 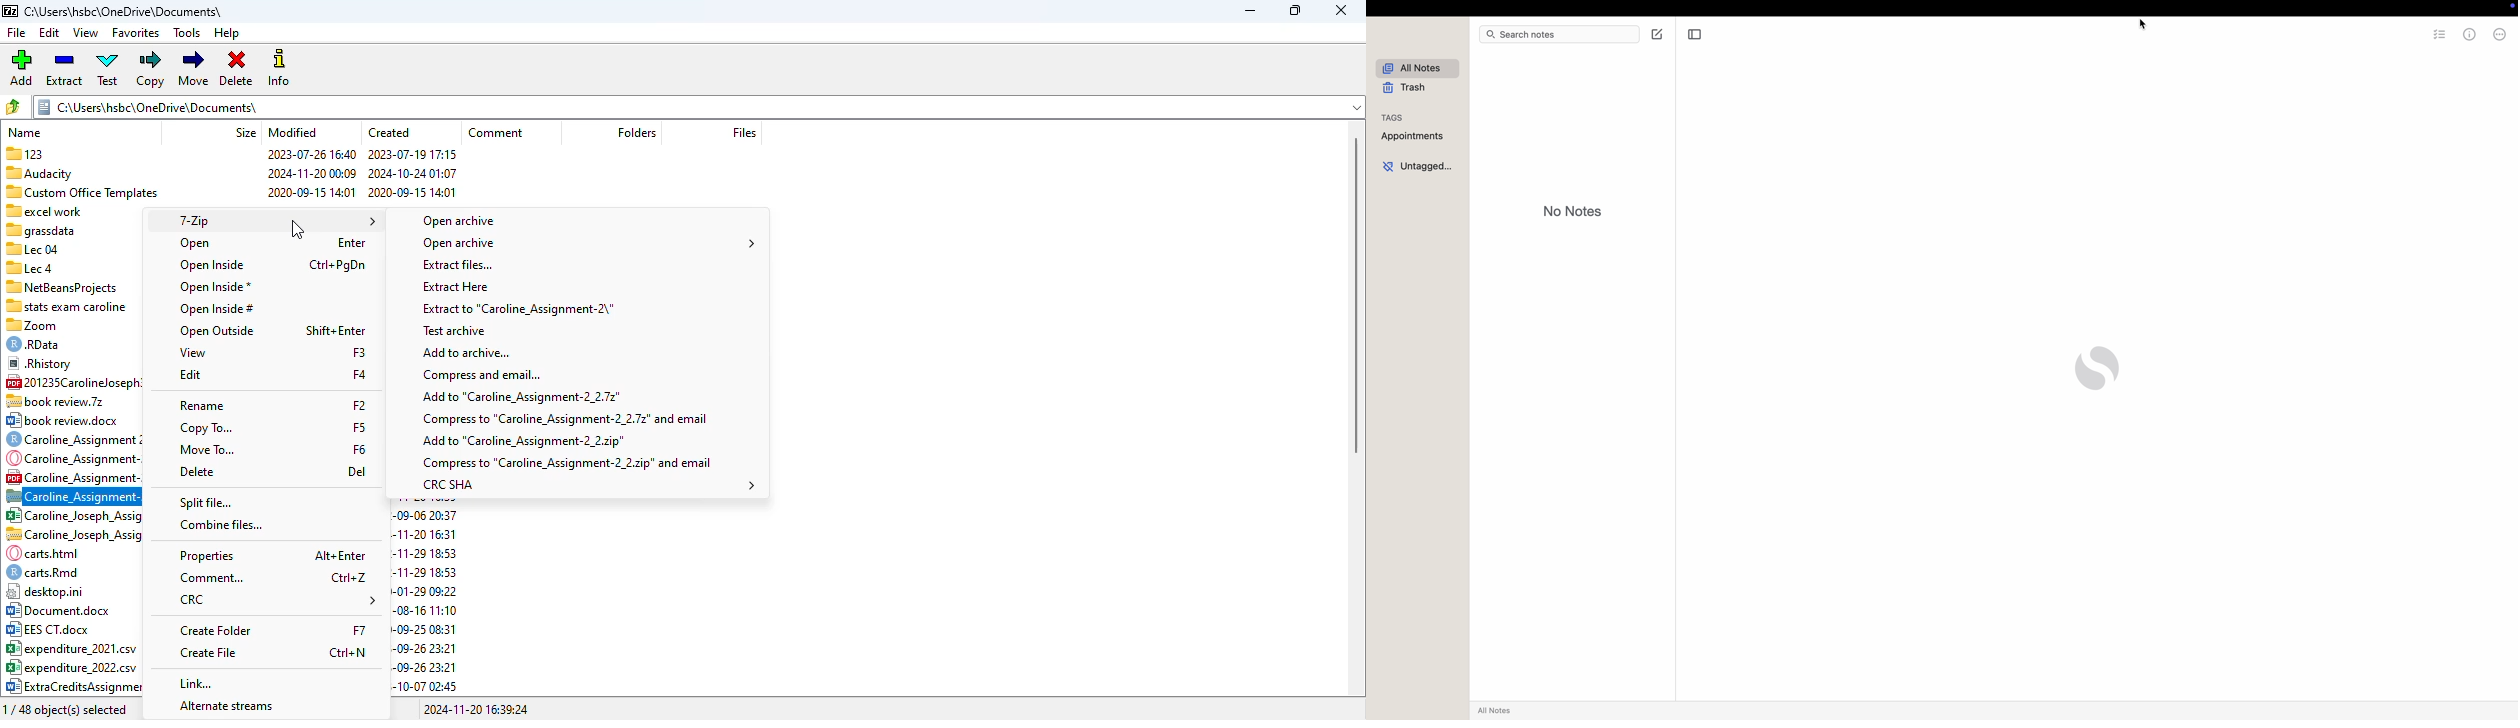 What do you see at coordinates (72, 687) in the screenshot?
I see `04) ExtraCreditsAssignment... 60228 2023-10-07 02:57 2023-10-07 02:45` at bounding box center [72, 687].